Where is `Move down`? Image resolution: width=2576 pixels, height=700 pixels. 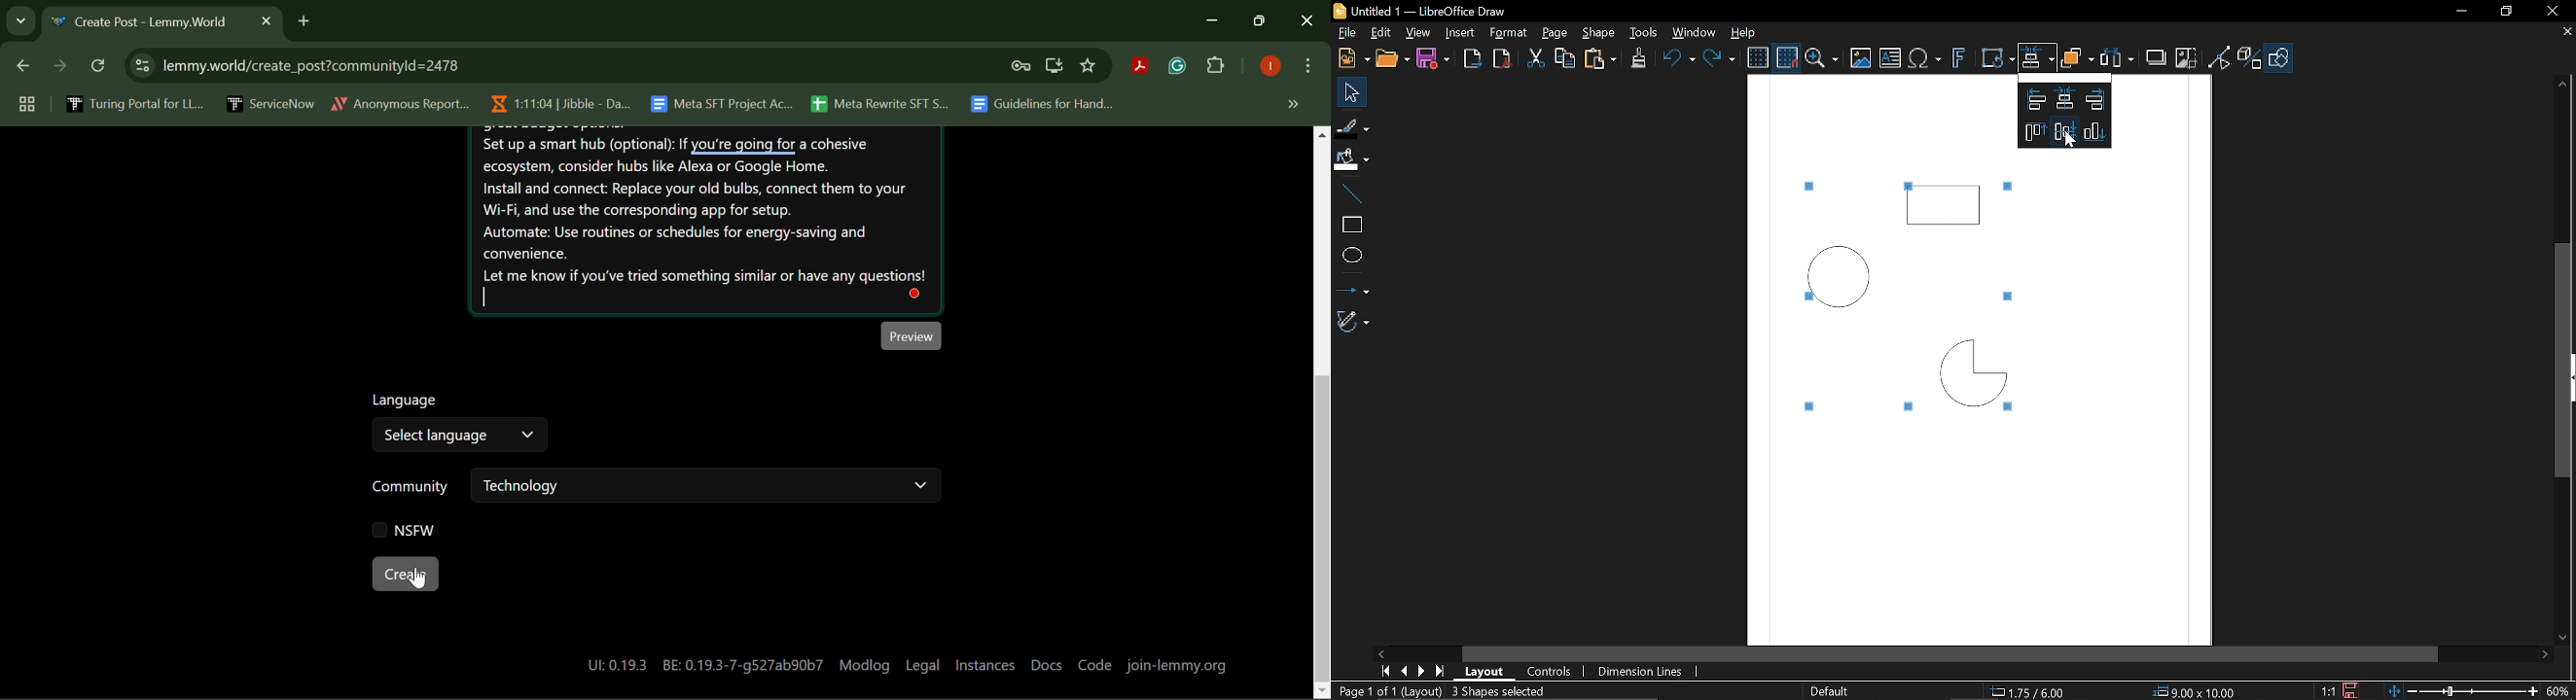 Move down is located at coordinates (2565, 638).